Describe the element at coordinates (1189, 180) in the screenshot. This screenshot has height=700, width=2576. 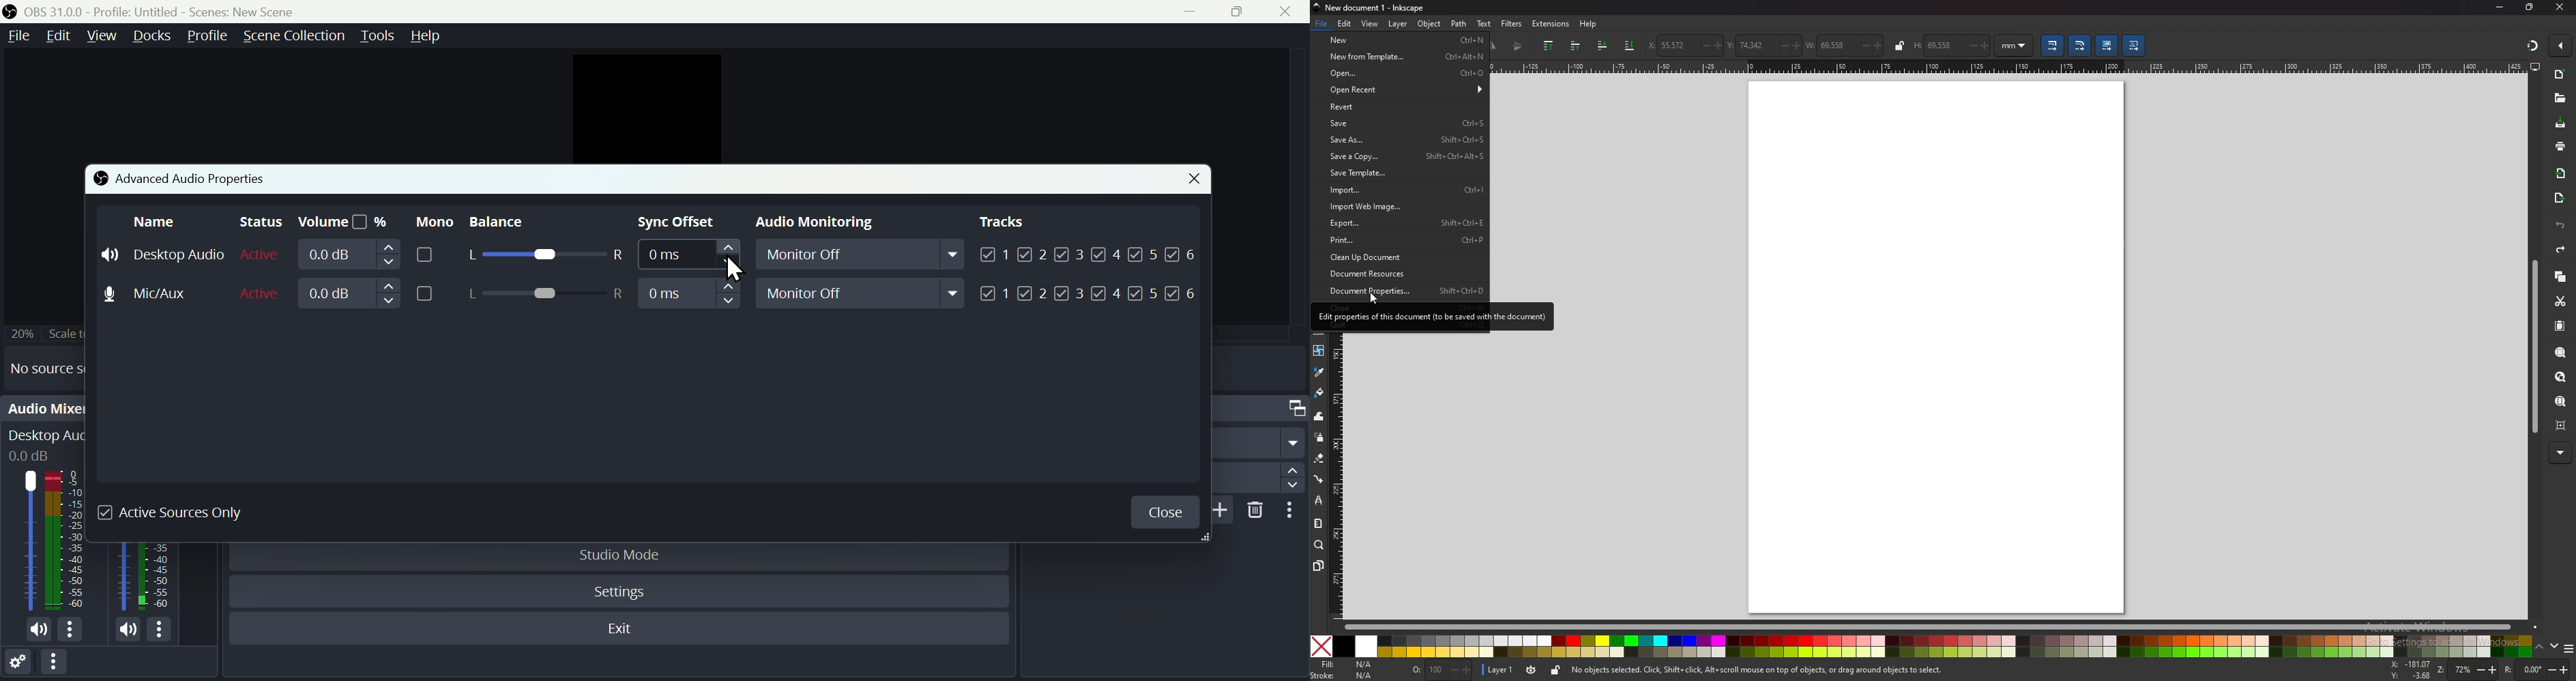
I see `Close` at that location.